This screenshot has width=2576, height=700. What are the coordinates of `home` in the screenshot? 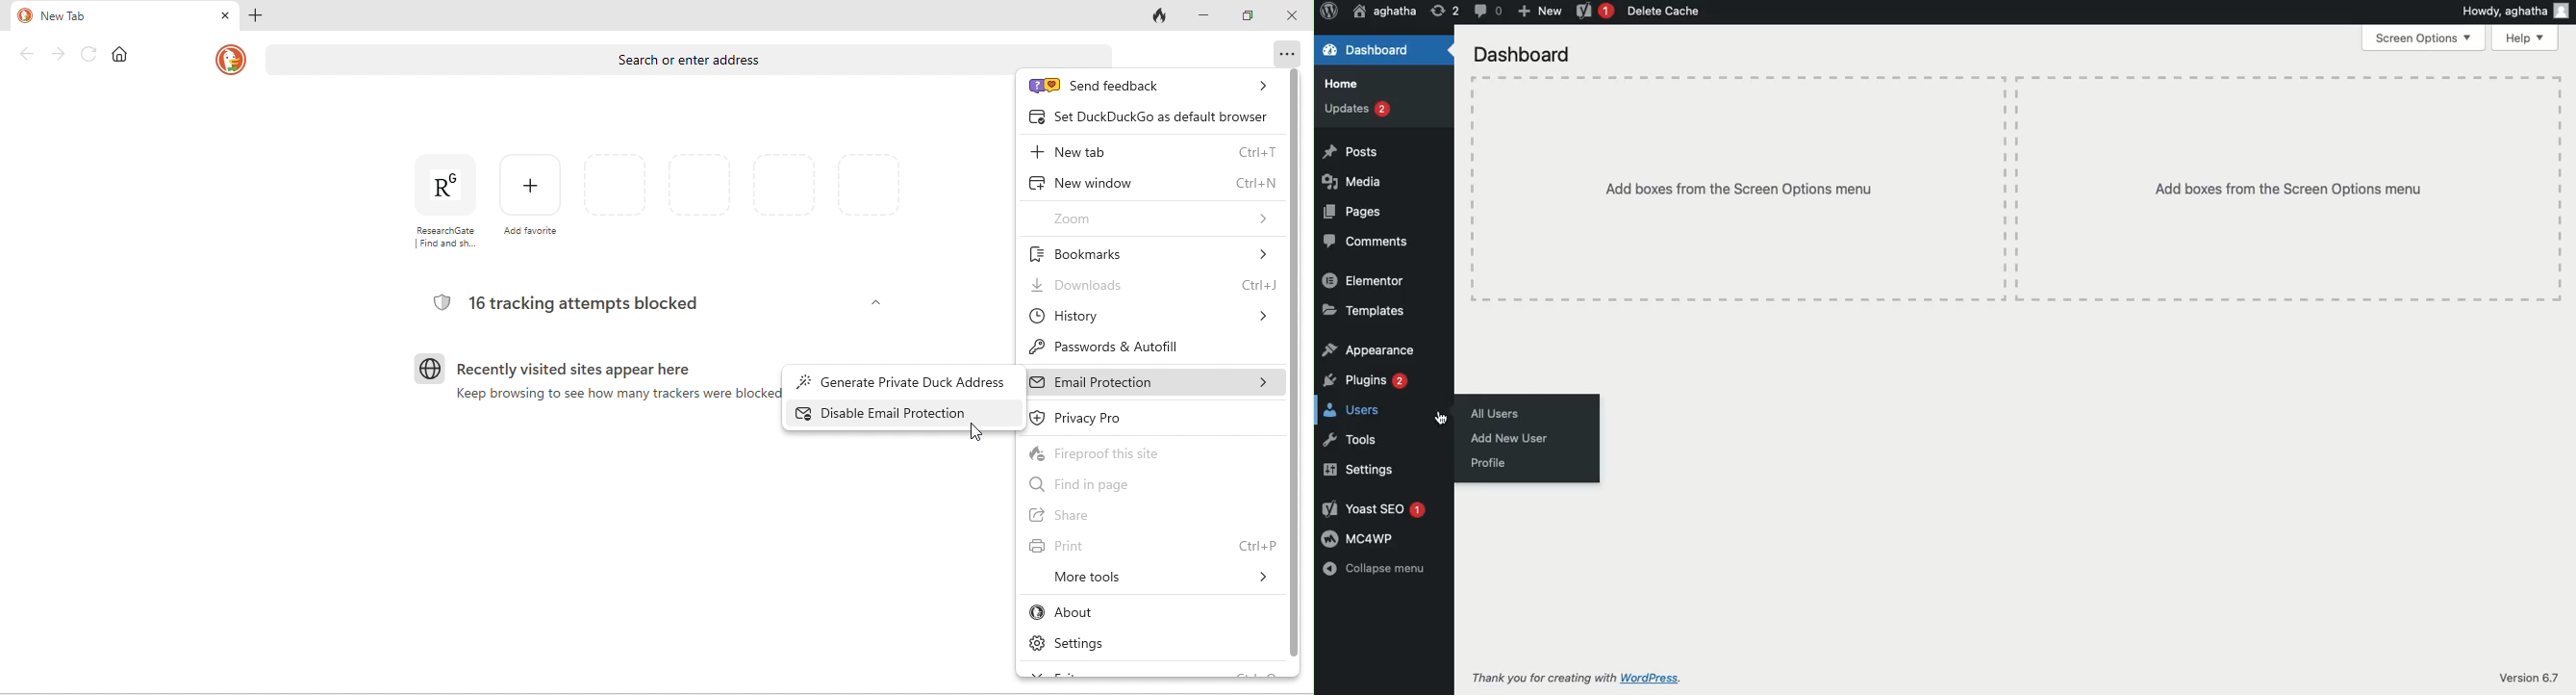 It's located at (125, 55).